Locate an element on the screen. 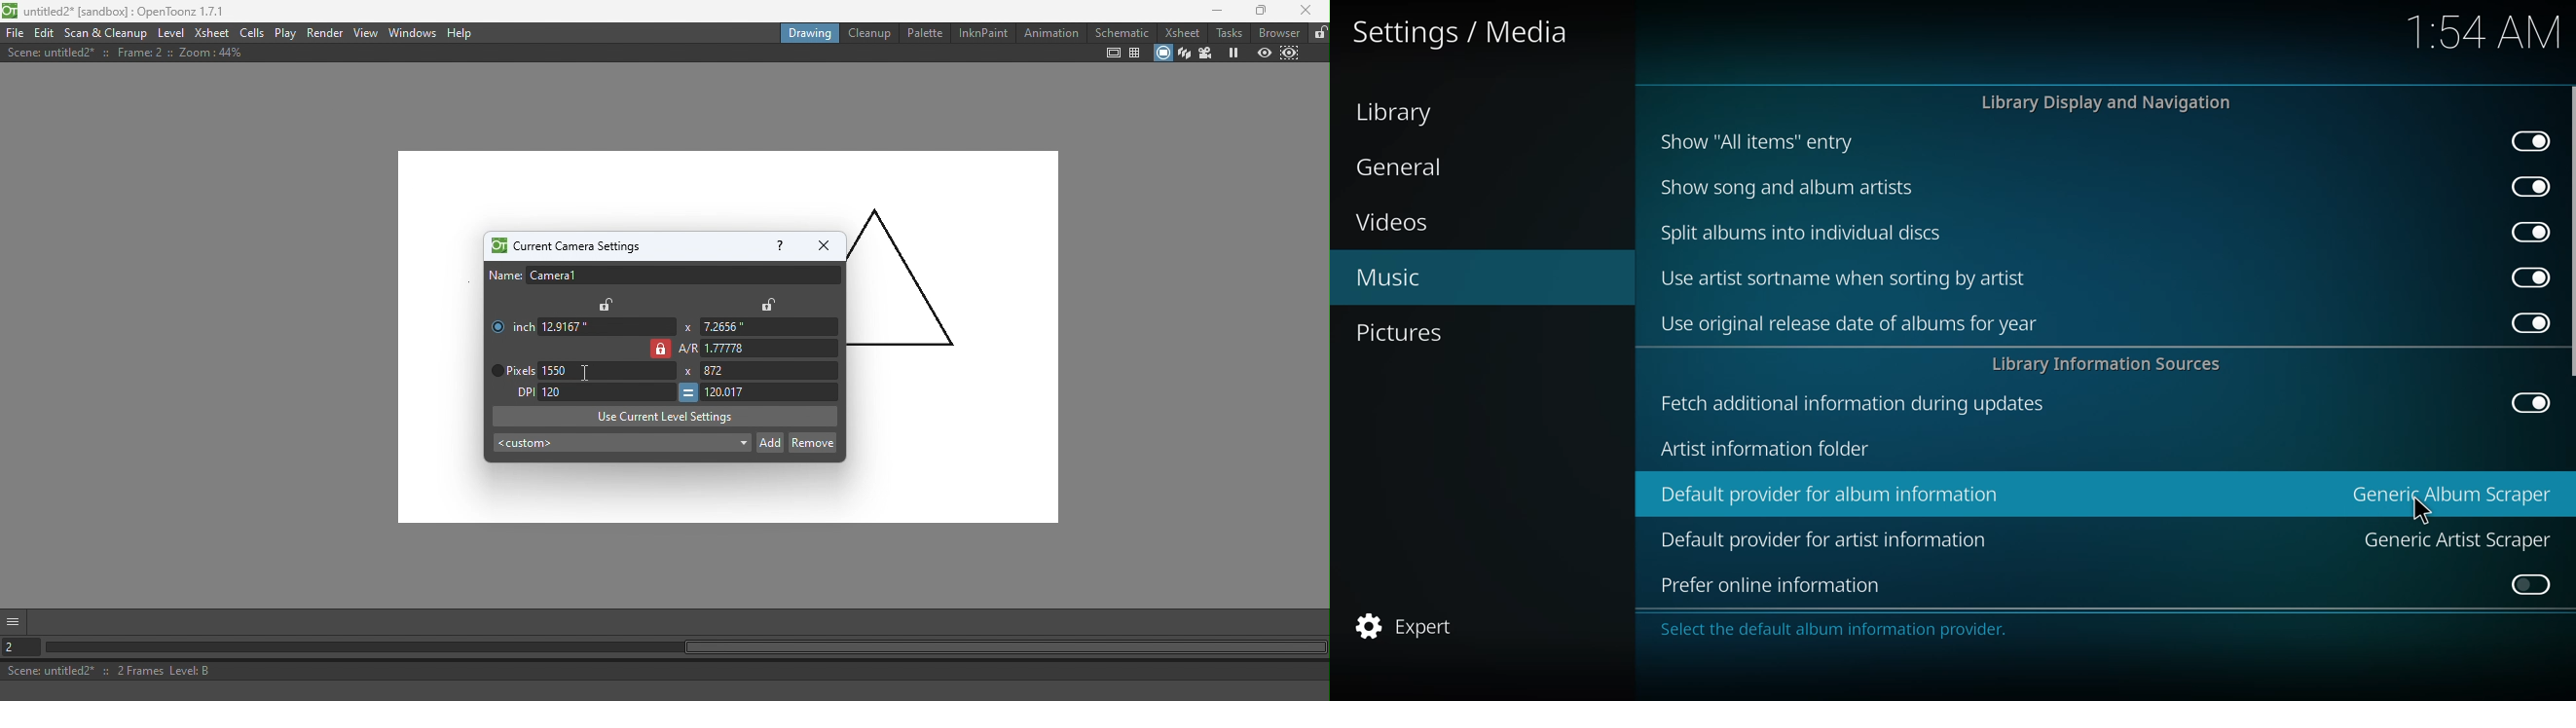  fetch additional info during updates is located at coordinates (1854, 402).